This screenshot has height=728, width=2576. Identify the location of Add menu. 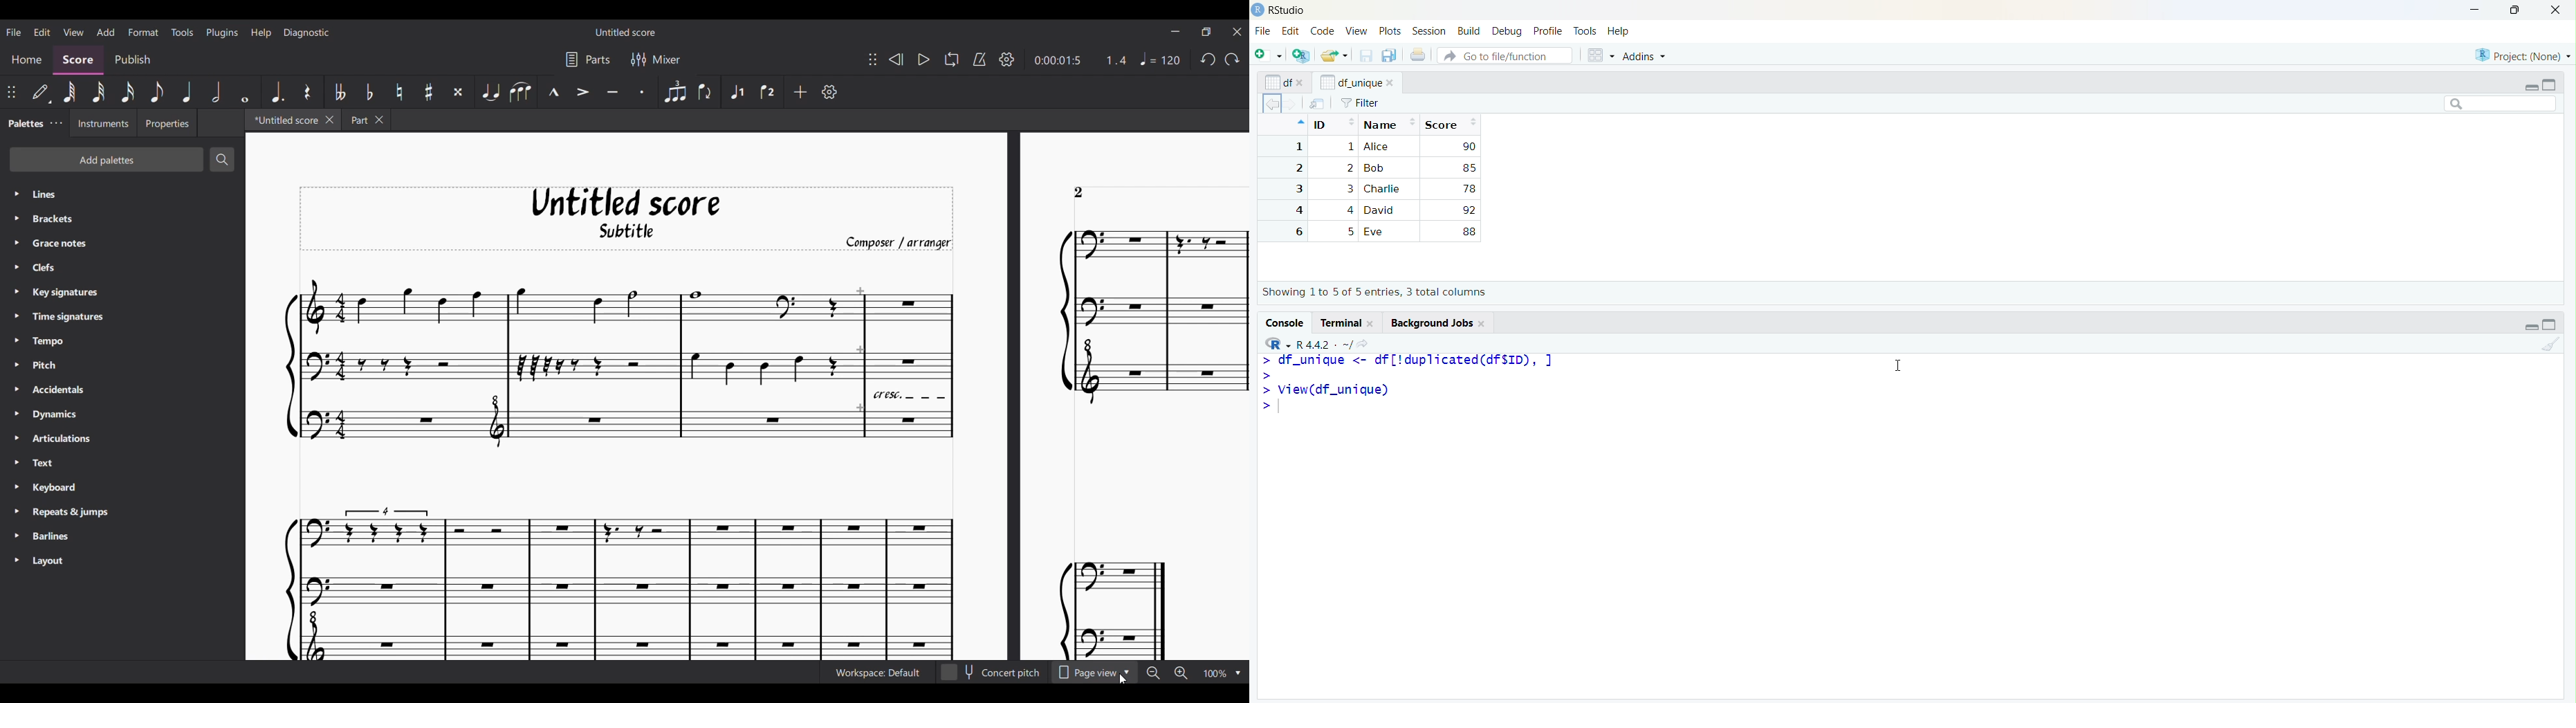
(106, 32).